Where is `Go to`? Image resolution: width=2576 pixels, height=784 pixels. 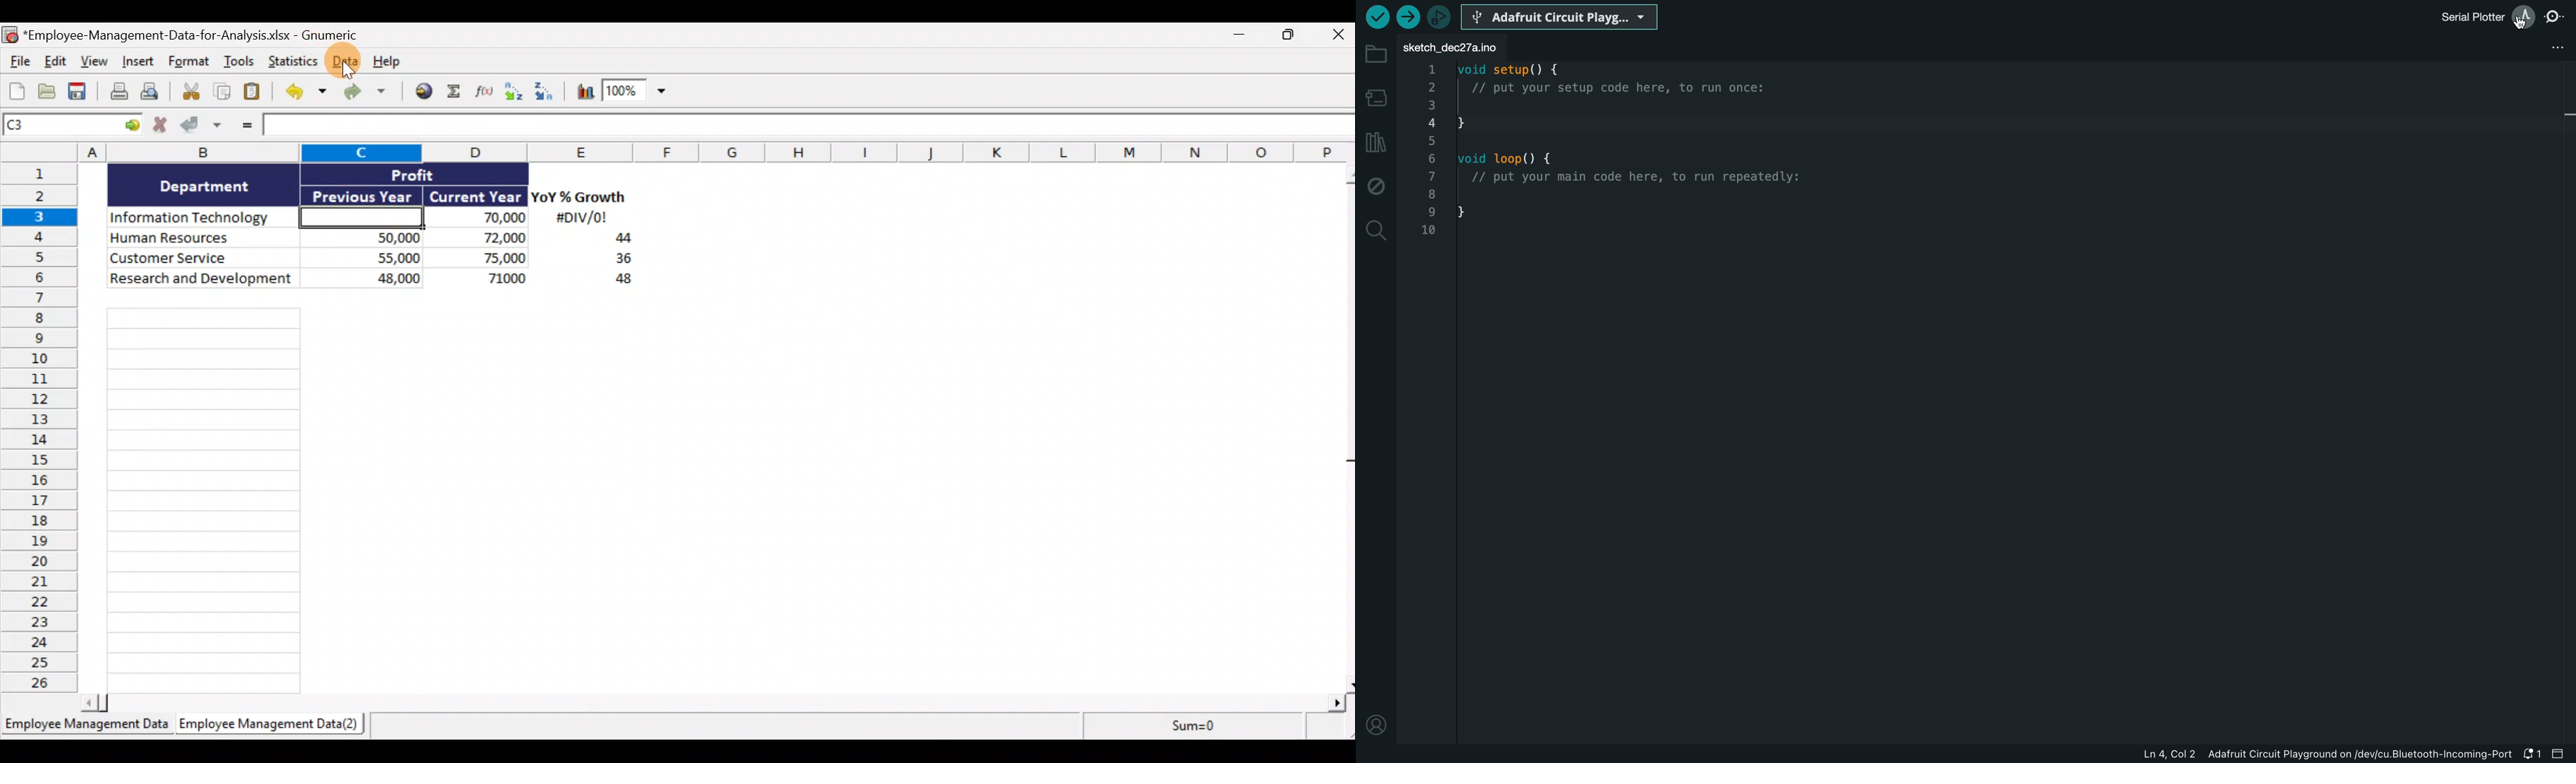
Go to is located at coordinates (132, 126).